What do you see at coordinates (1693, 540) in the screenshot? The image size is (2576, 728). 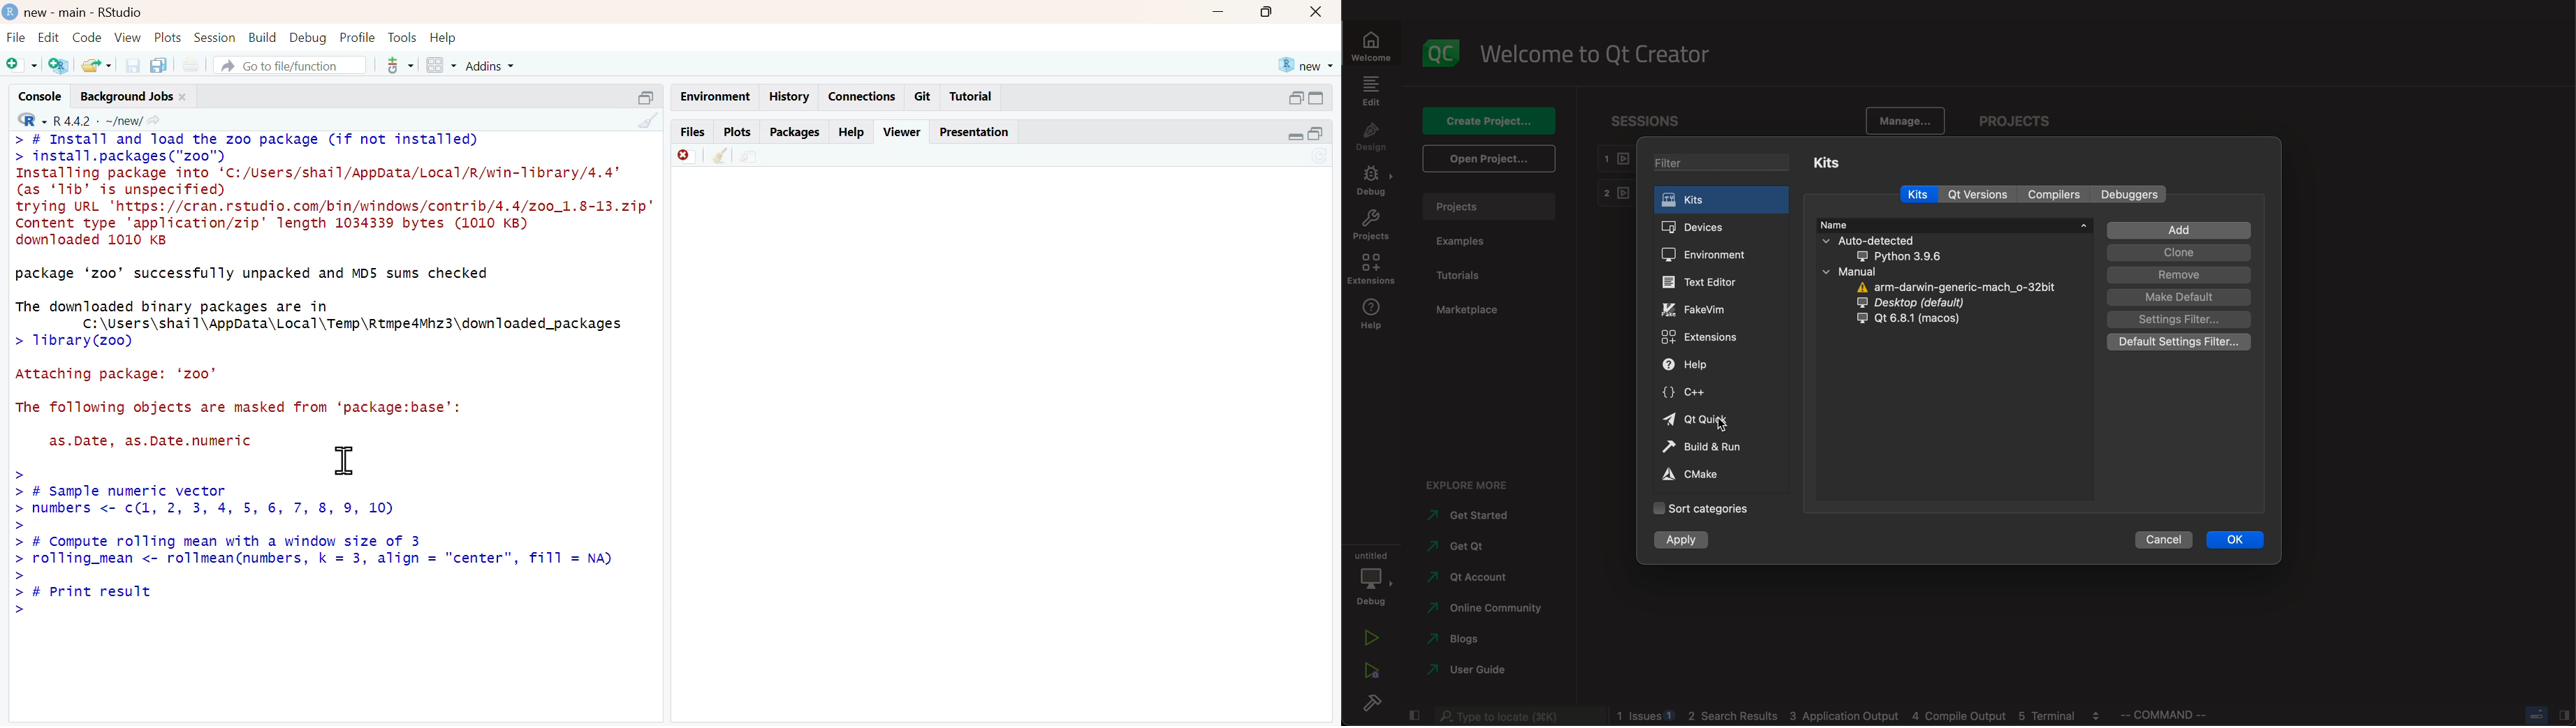 I see `apply` at bounding box center [1693, 540].